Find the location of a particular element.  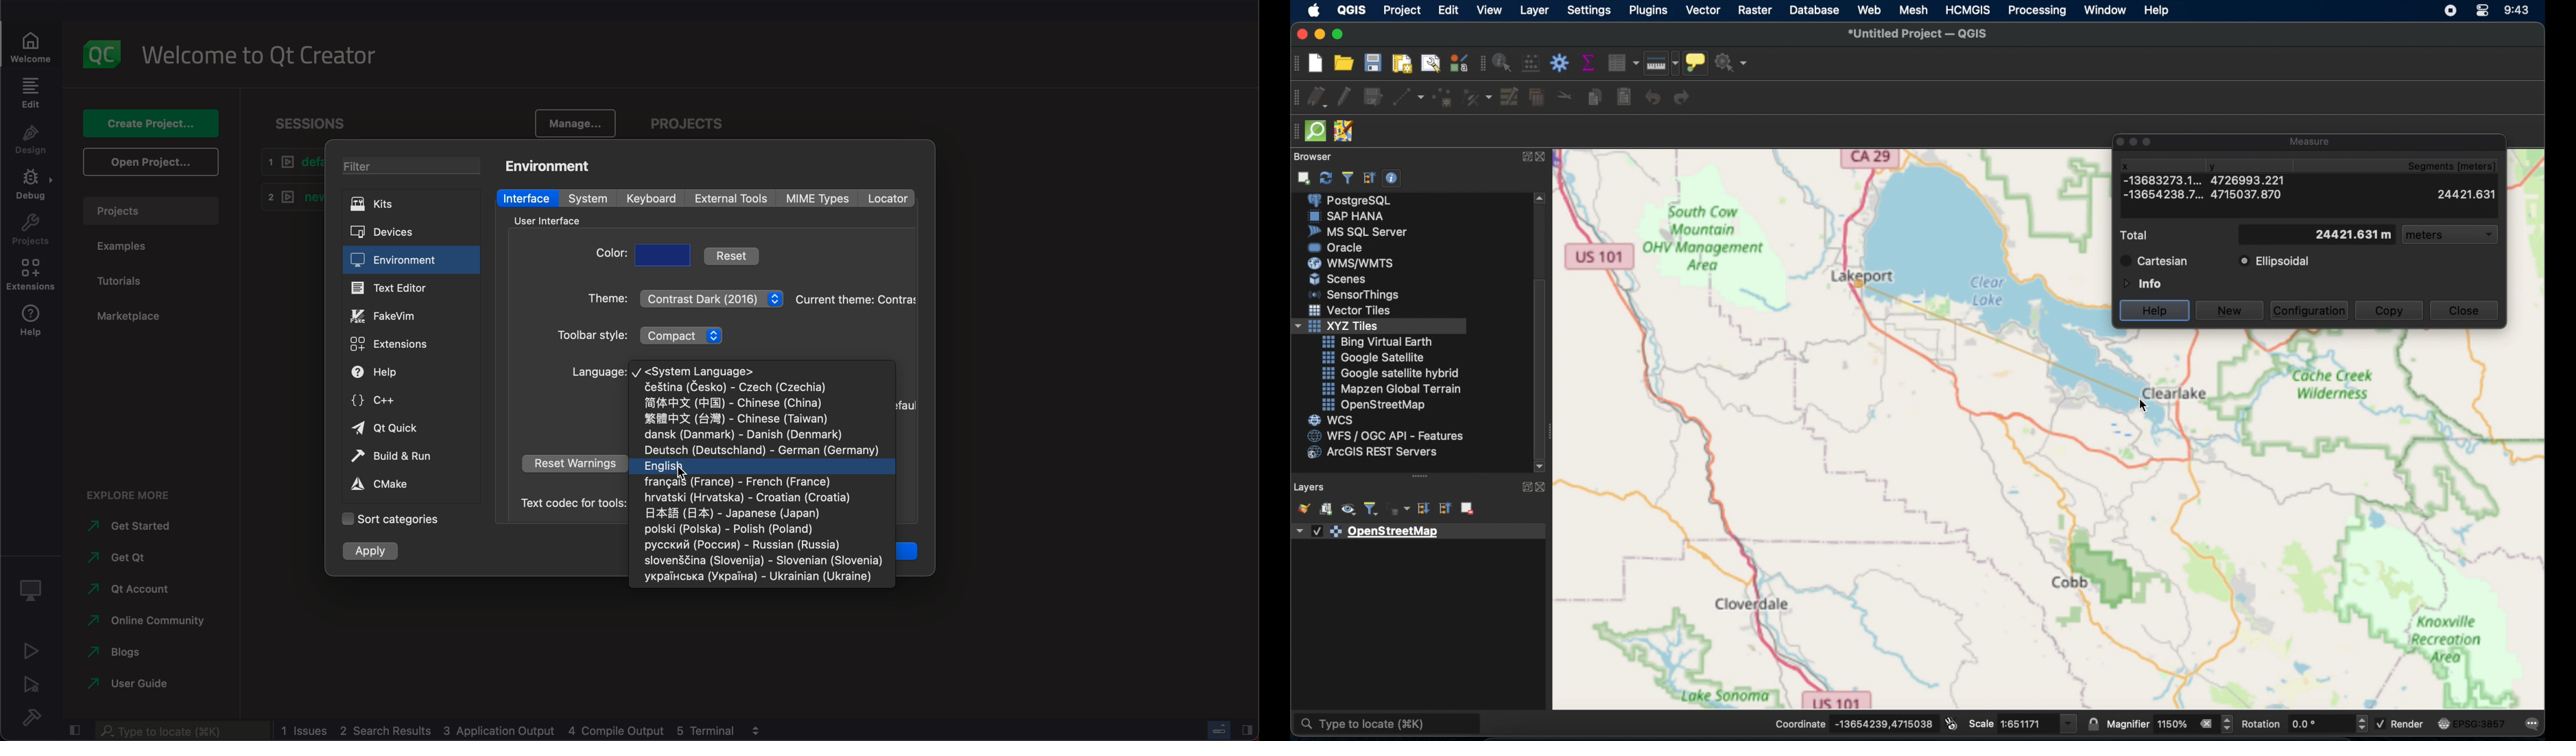

new1 is located at coordinates (291, 199).